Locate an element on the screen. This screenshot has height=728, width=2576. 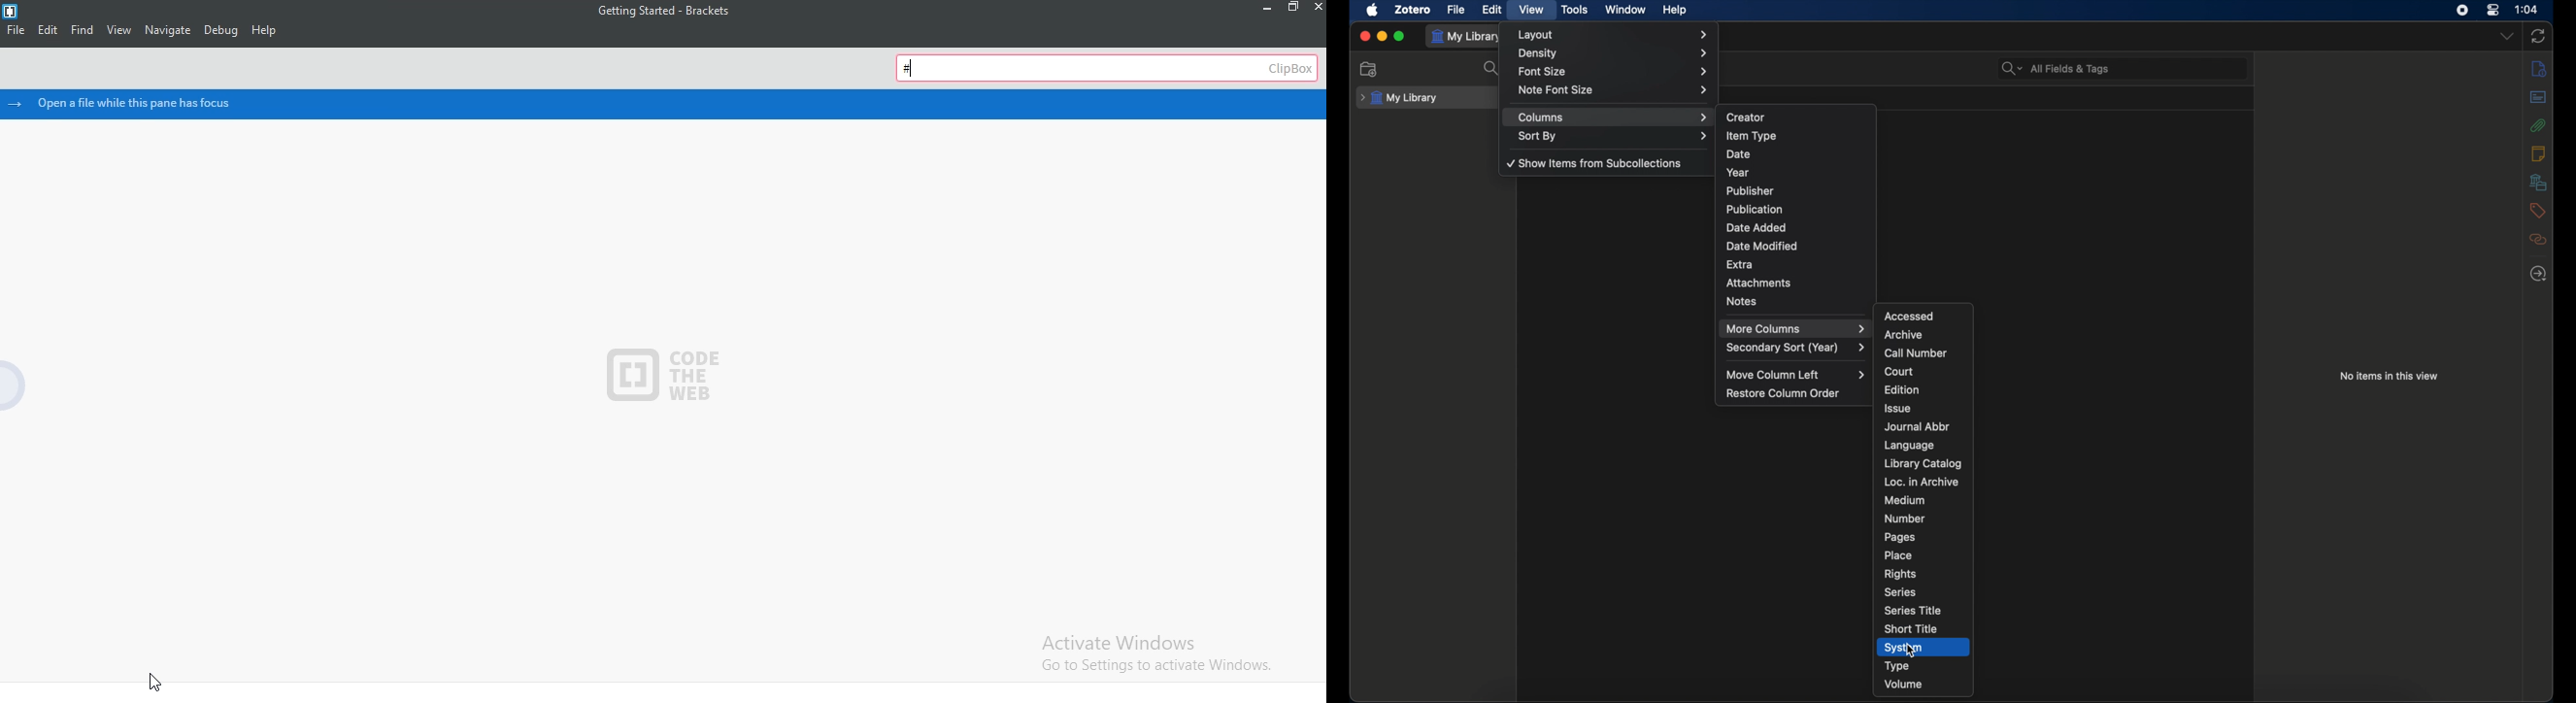
edit is located at coordinates (45, 31).